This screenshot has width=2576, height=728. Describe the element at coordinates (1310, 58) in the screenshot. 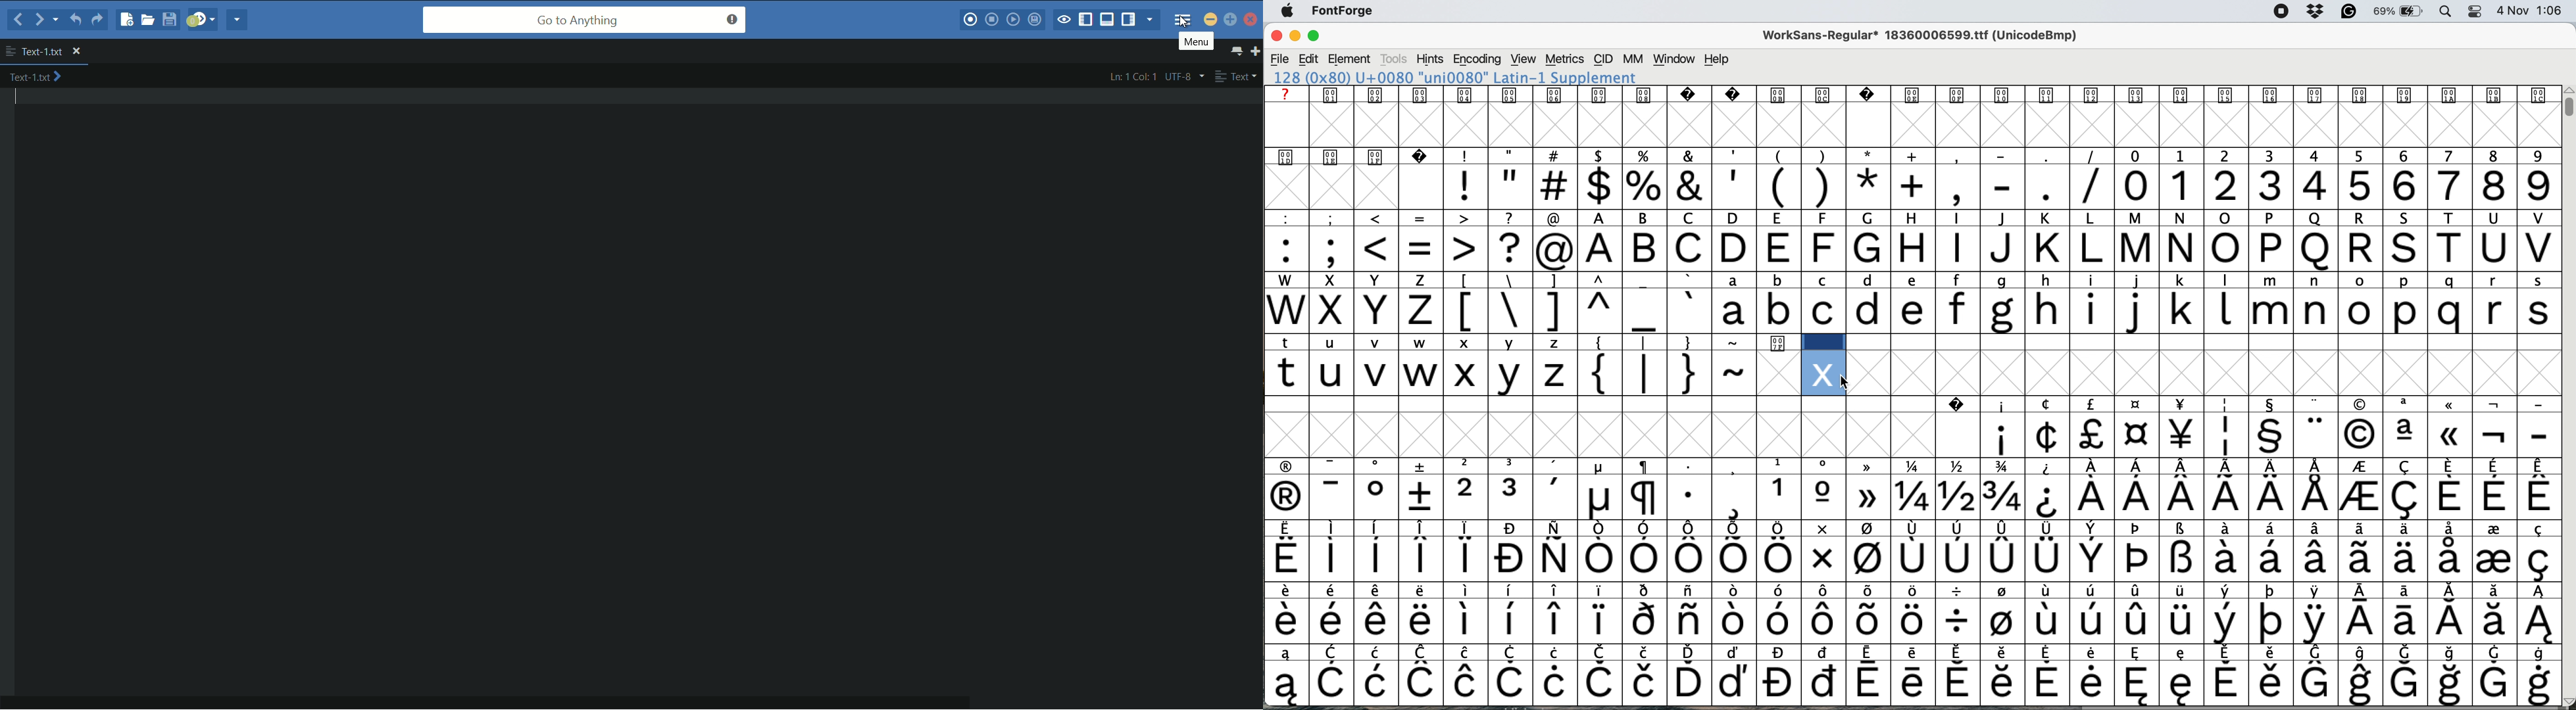

I see `edit` at that location.